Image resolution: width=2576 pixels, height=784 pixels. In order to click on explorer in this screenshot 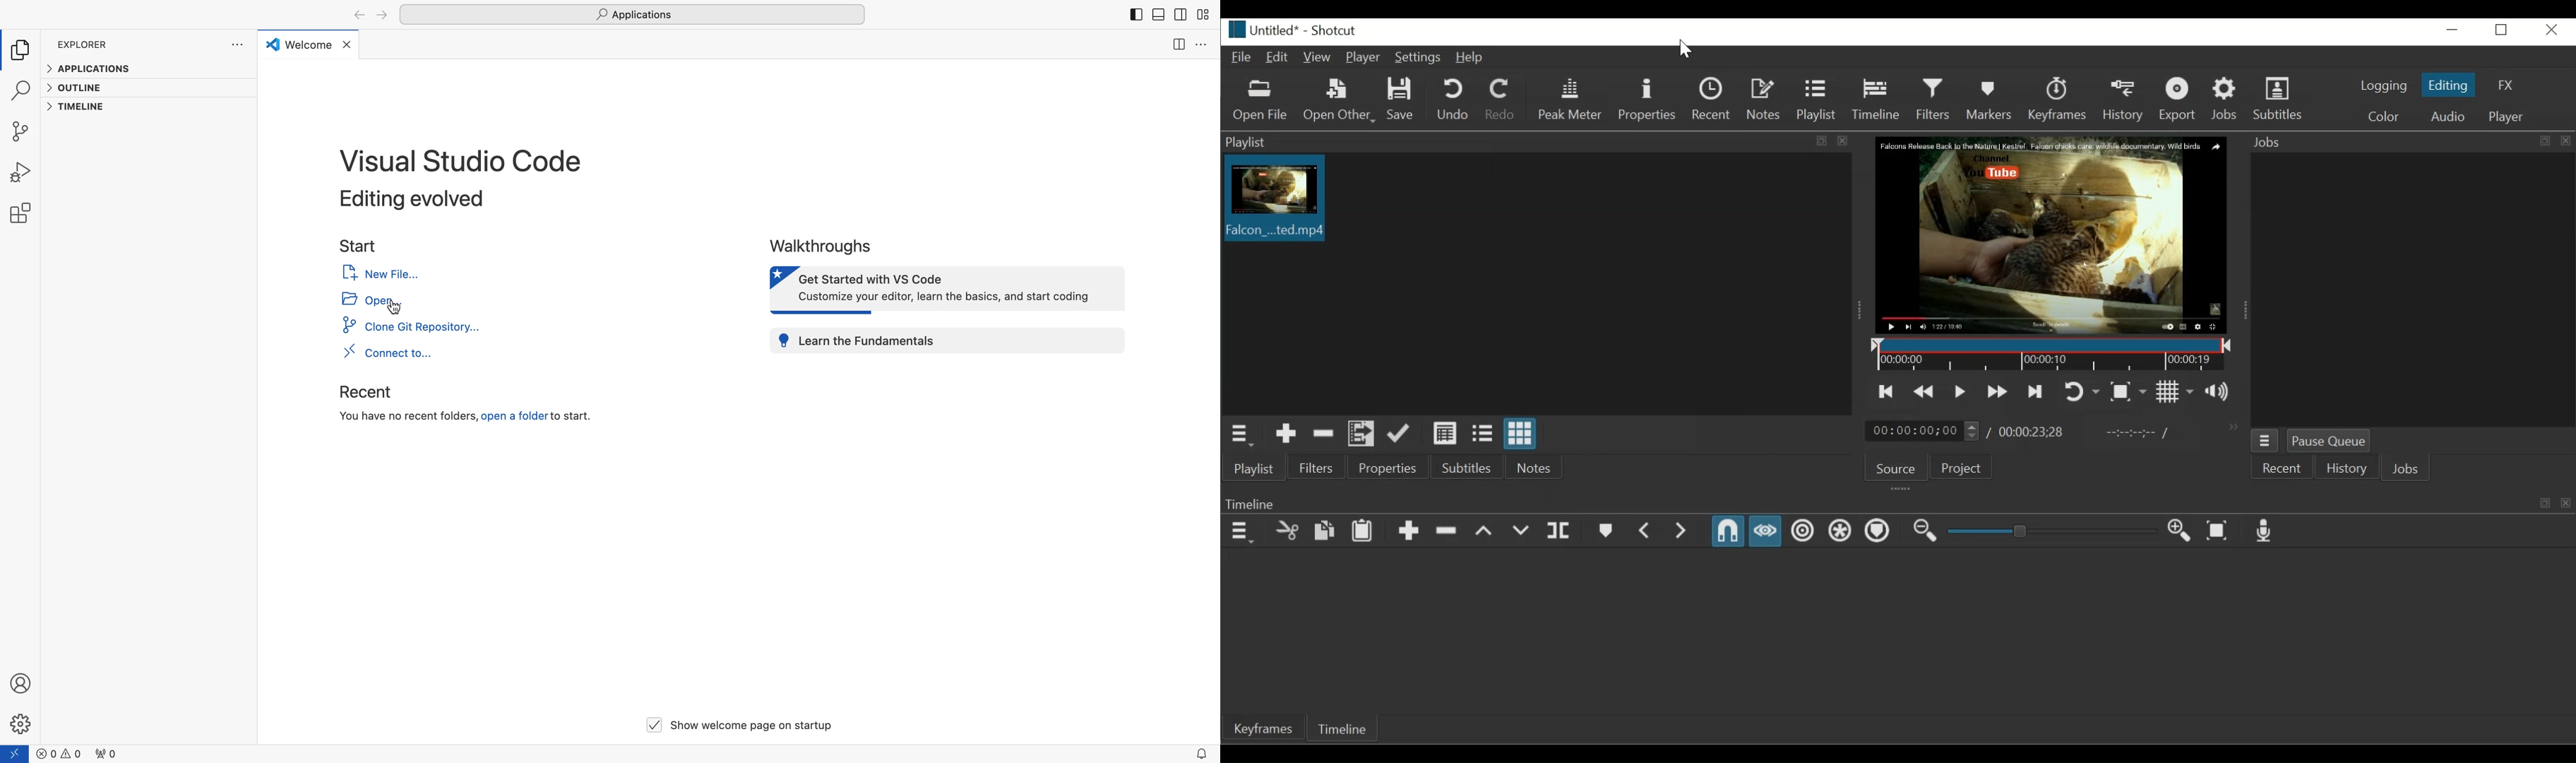, I will do `click(83, 45)`.